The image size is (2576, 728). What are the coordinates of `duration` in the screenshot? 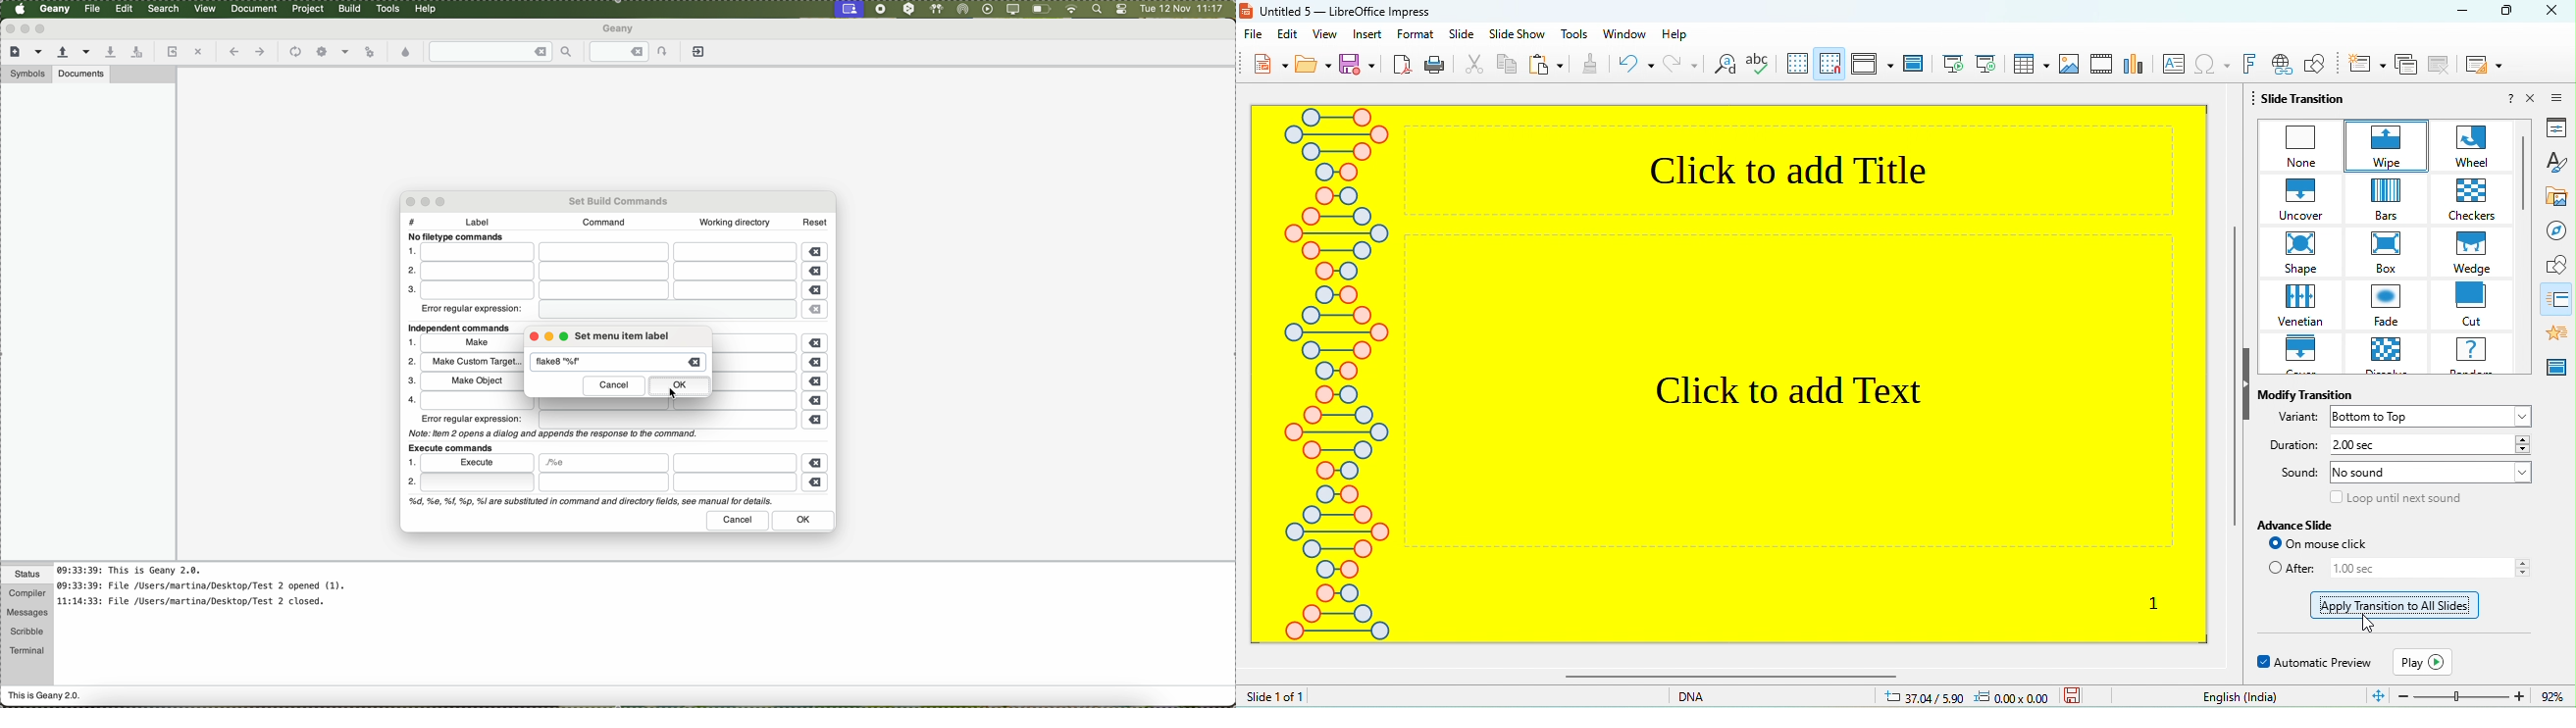 It's located at (2293, 445).